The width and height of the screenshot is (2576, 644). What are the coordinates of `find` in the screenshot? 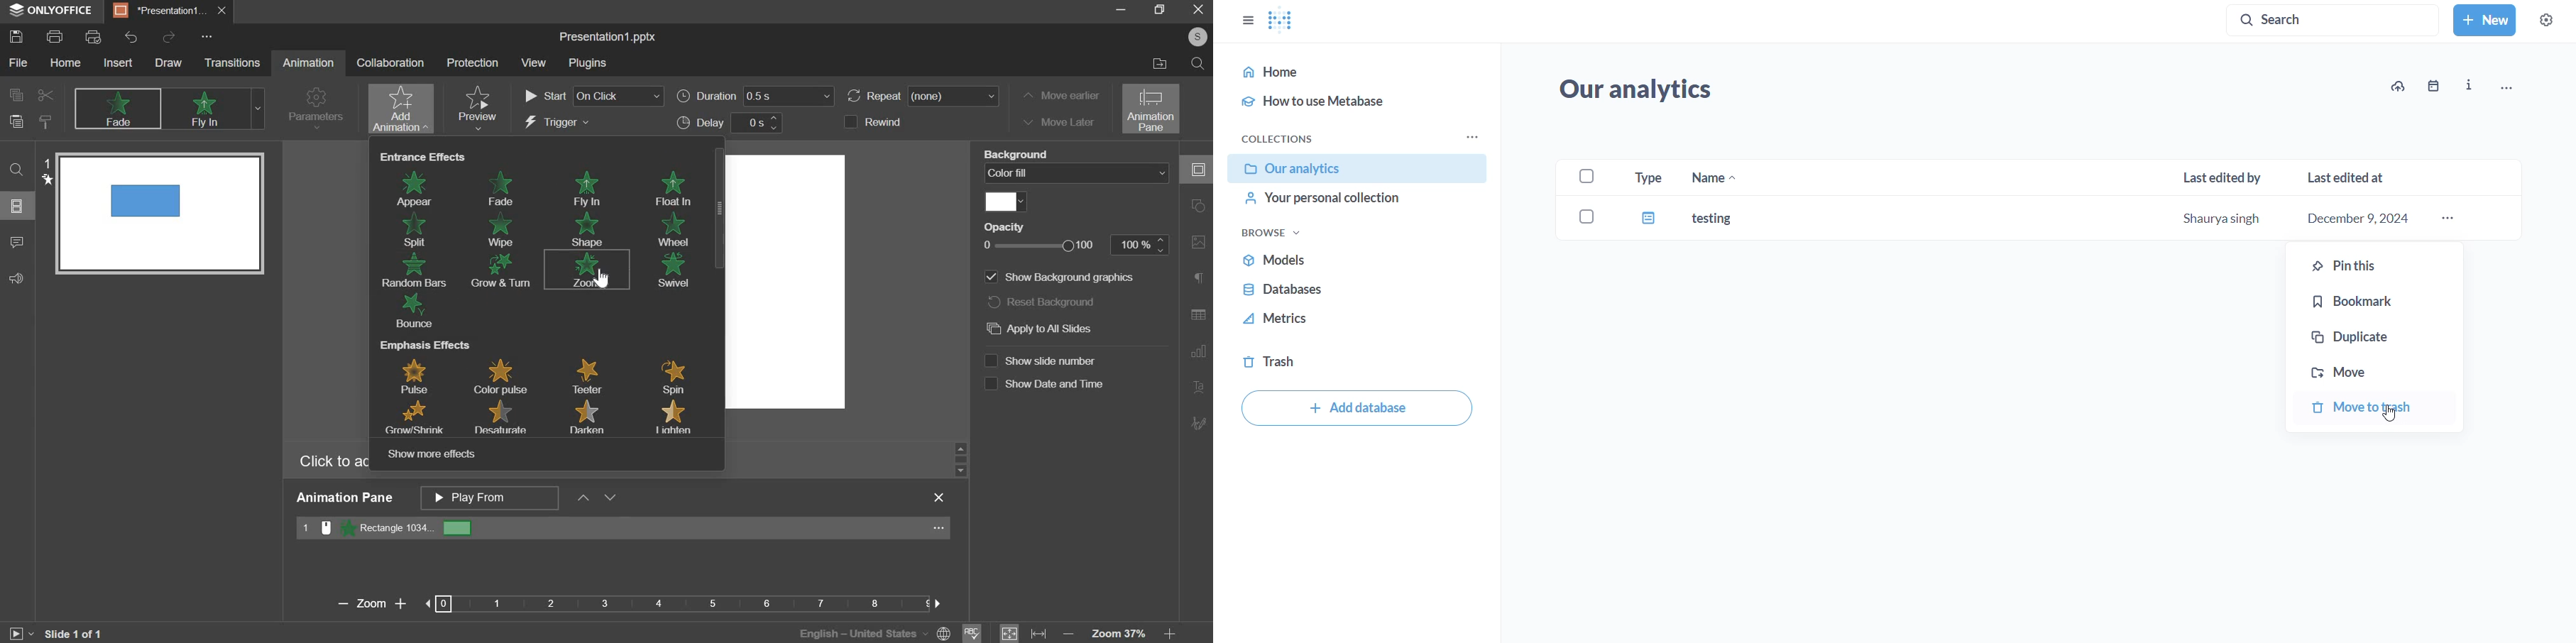 It's located at (1199, 64).